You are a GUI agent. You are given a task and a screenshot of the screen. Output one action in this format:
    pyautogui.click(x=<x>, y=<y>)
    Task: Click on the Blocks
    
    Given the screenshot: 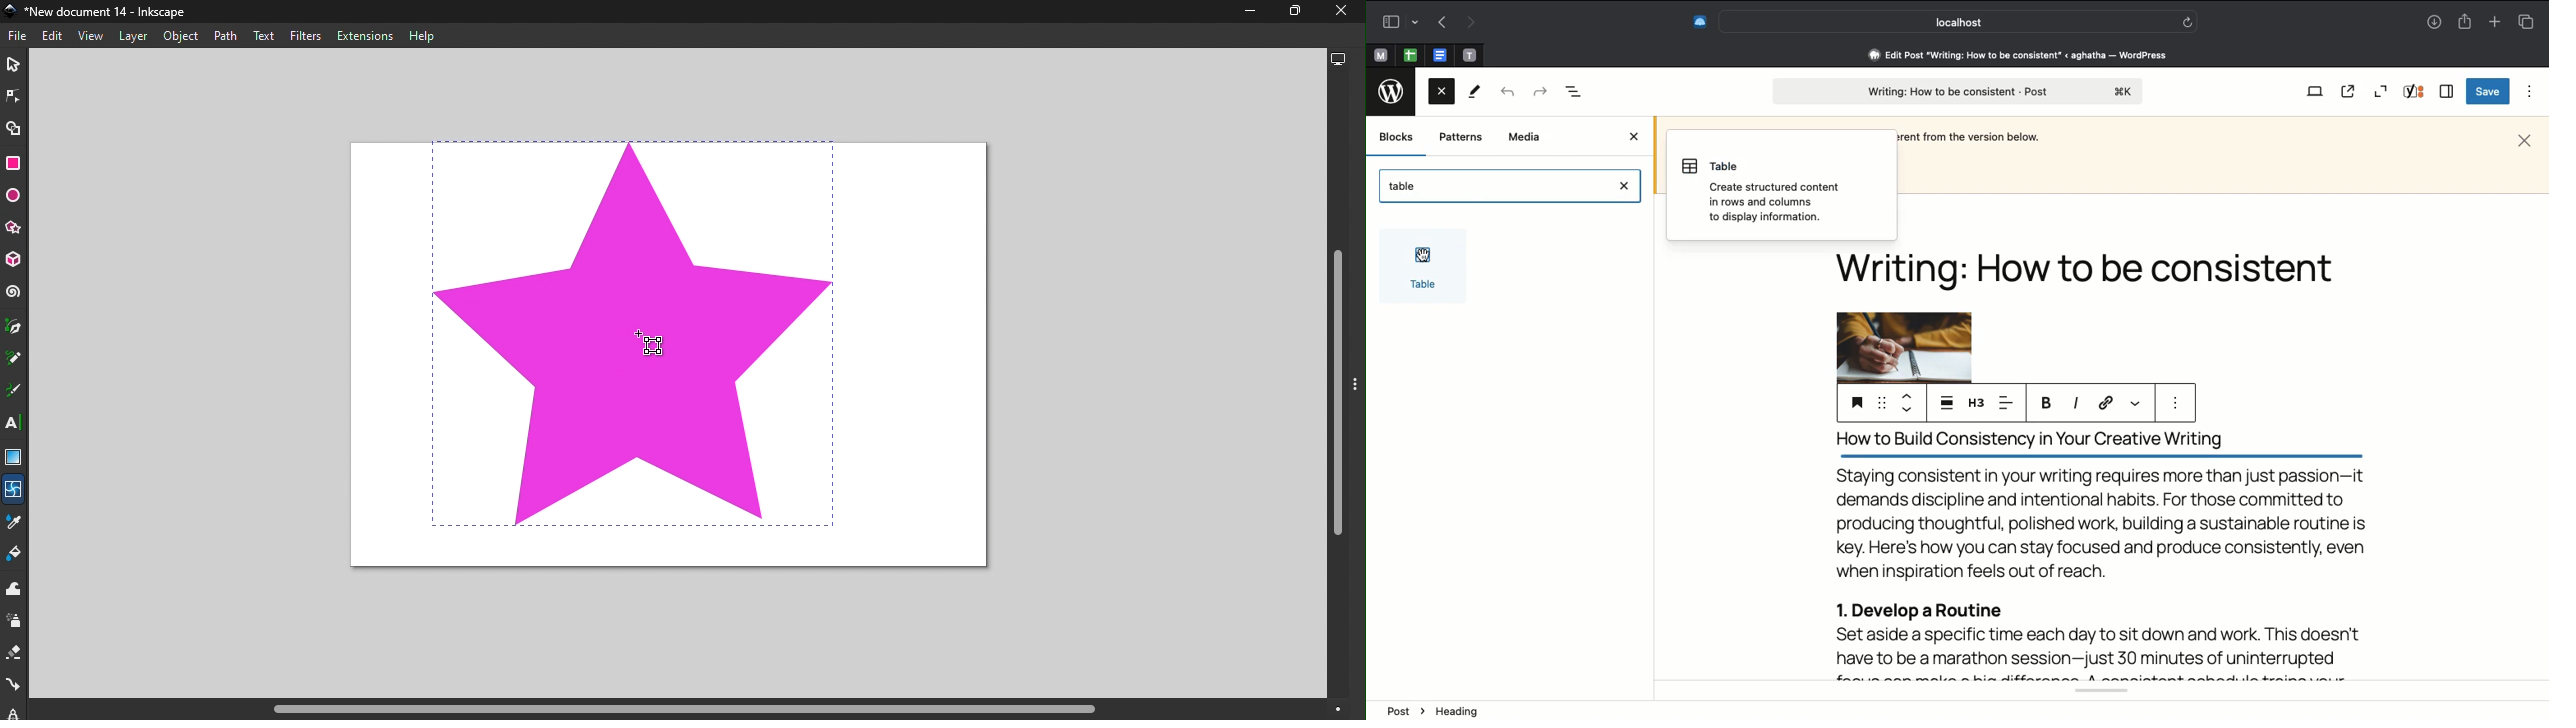 What is the action you would take?
    pyautogui.click(x=1397, y=136)
    